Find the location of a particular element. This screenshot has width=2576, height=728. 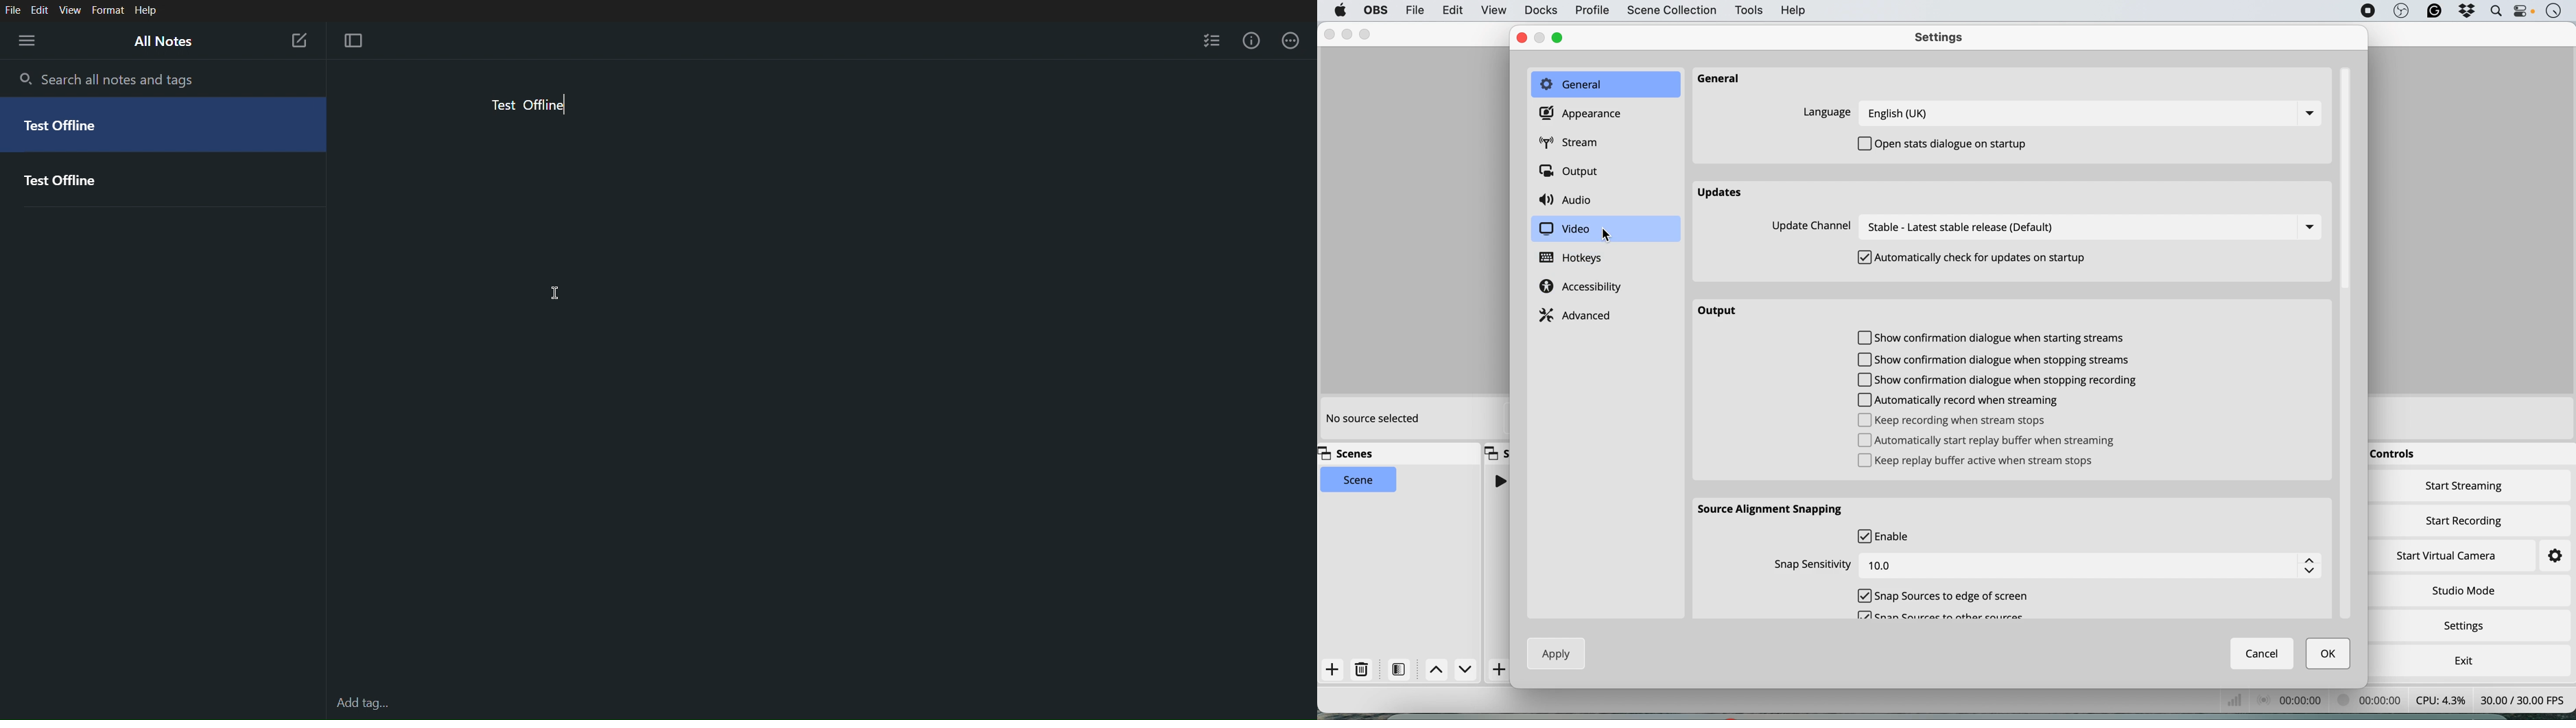

enable is located at coordinates (1887, 536).